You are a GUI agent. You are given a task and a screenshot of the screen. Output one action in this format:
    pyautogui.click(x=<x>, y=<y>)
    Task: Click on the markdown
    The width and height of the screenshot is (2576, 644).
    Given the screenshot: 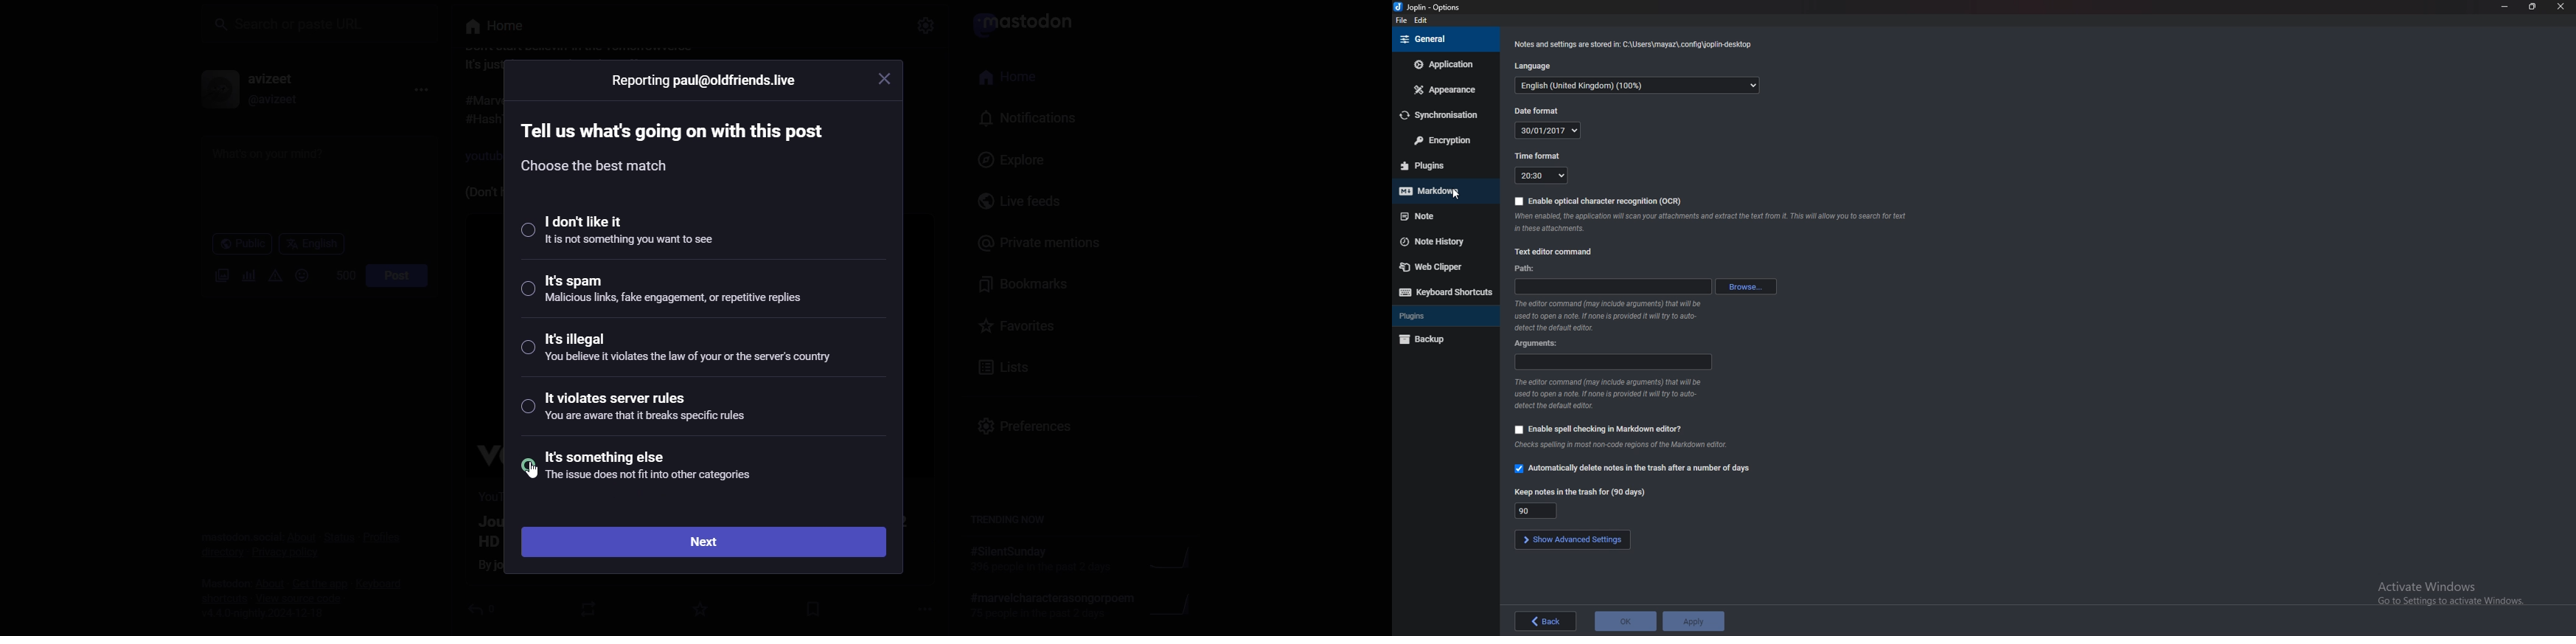 What is the action you would take?
    pyautogui.click(x=1439, y=191)
    